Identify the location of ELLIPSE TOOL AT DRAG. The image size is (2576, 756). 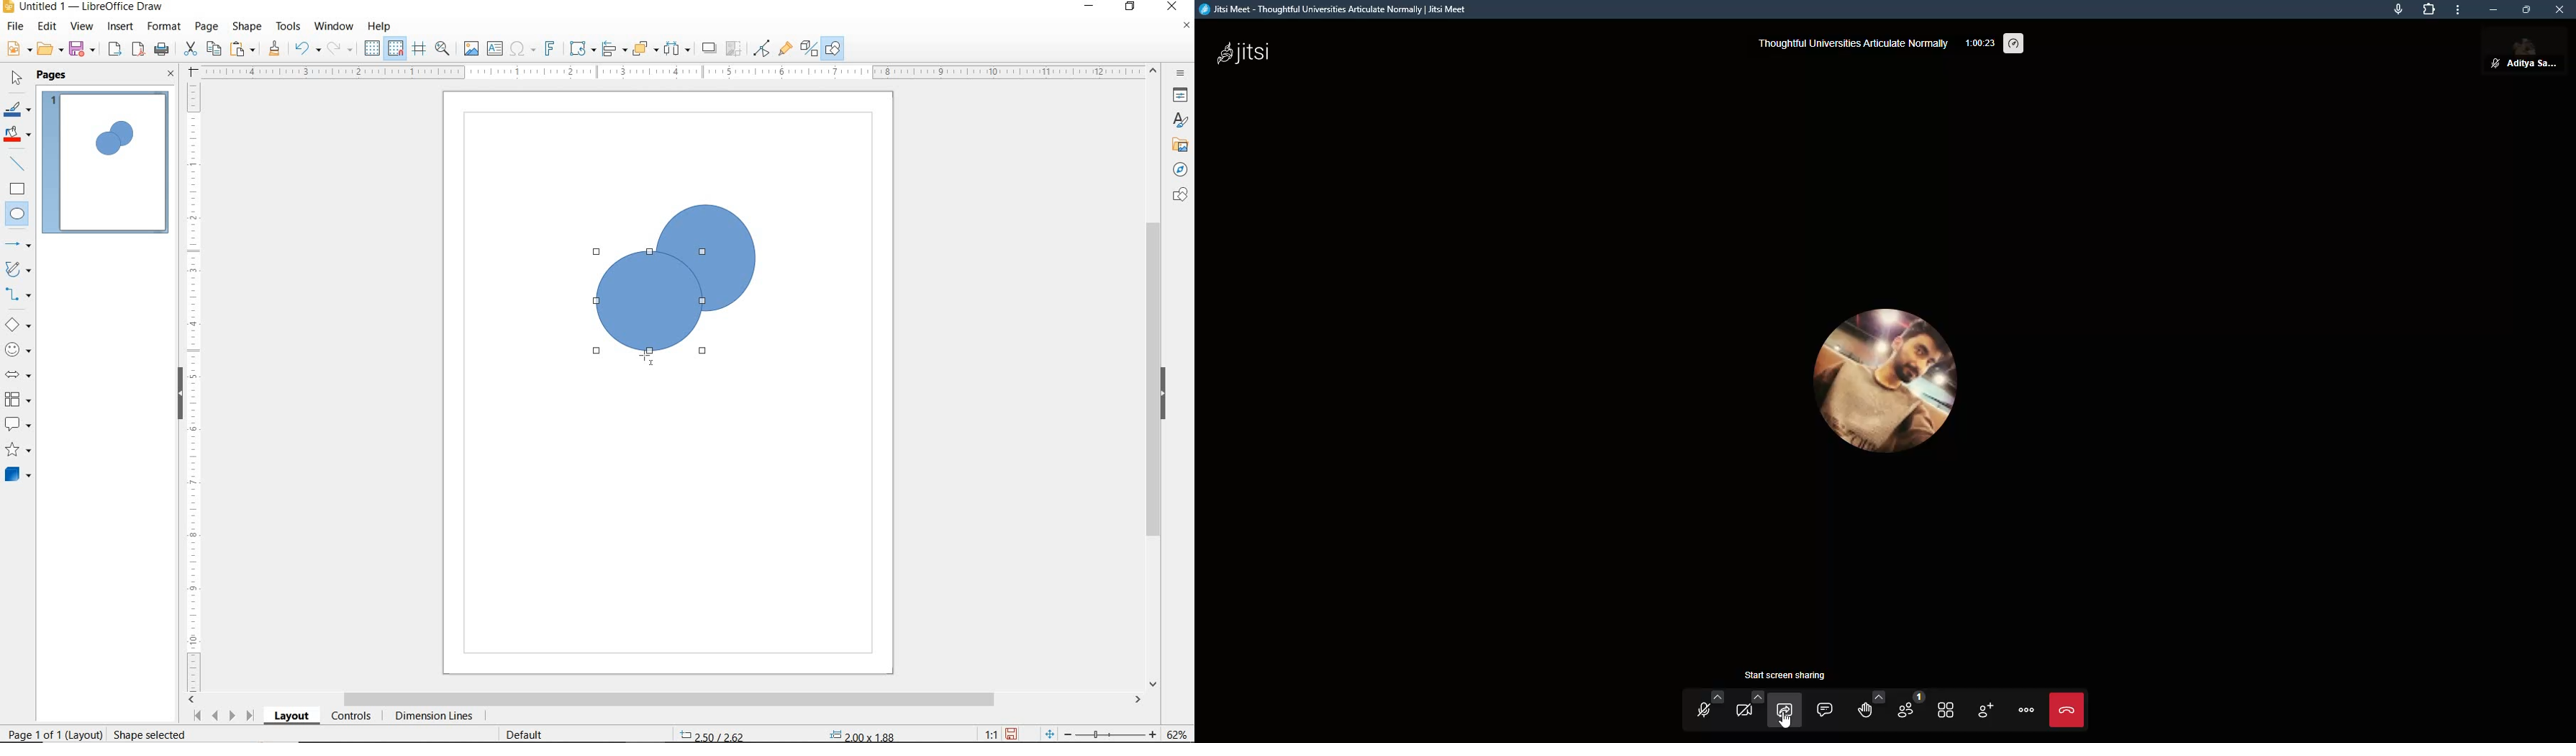
(598, 253).